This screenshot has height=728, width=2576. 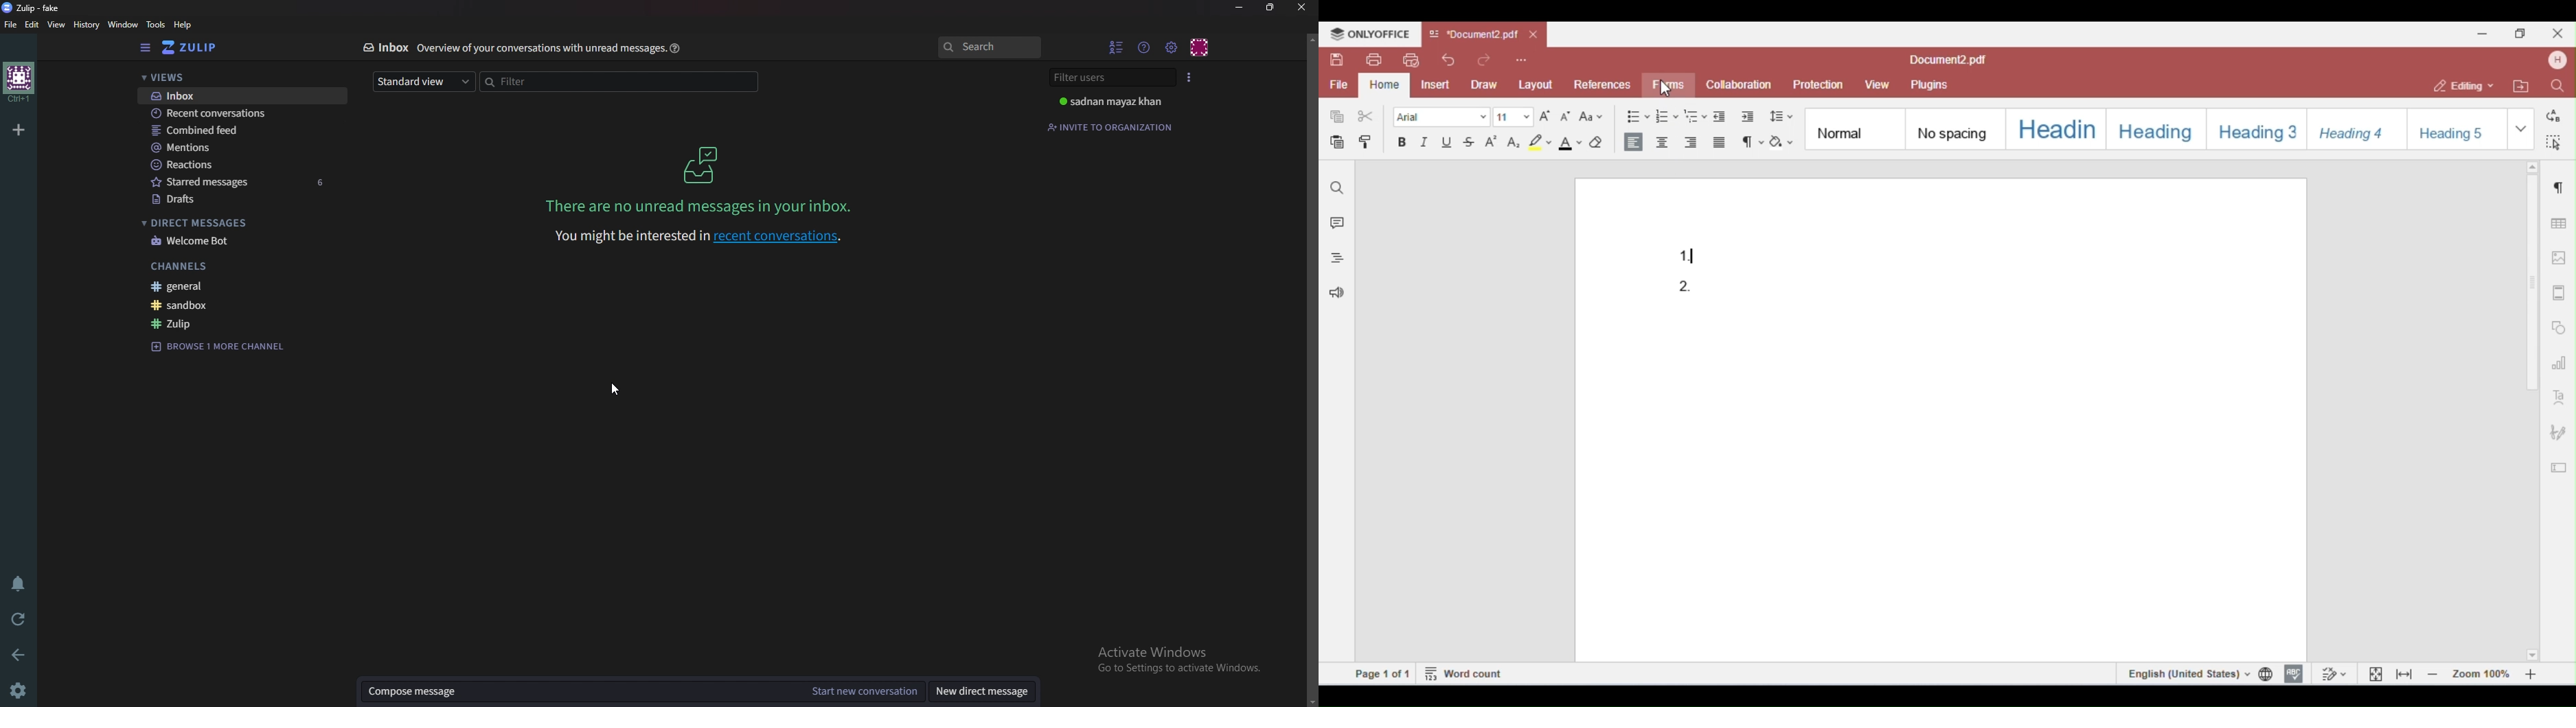 I want to click on Browse 1 more channel, so click(x=224, y=346).